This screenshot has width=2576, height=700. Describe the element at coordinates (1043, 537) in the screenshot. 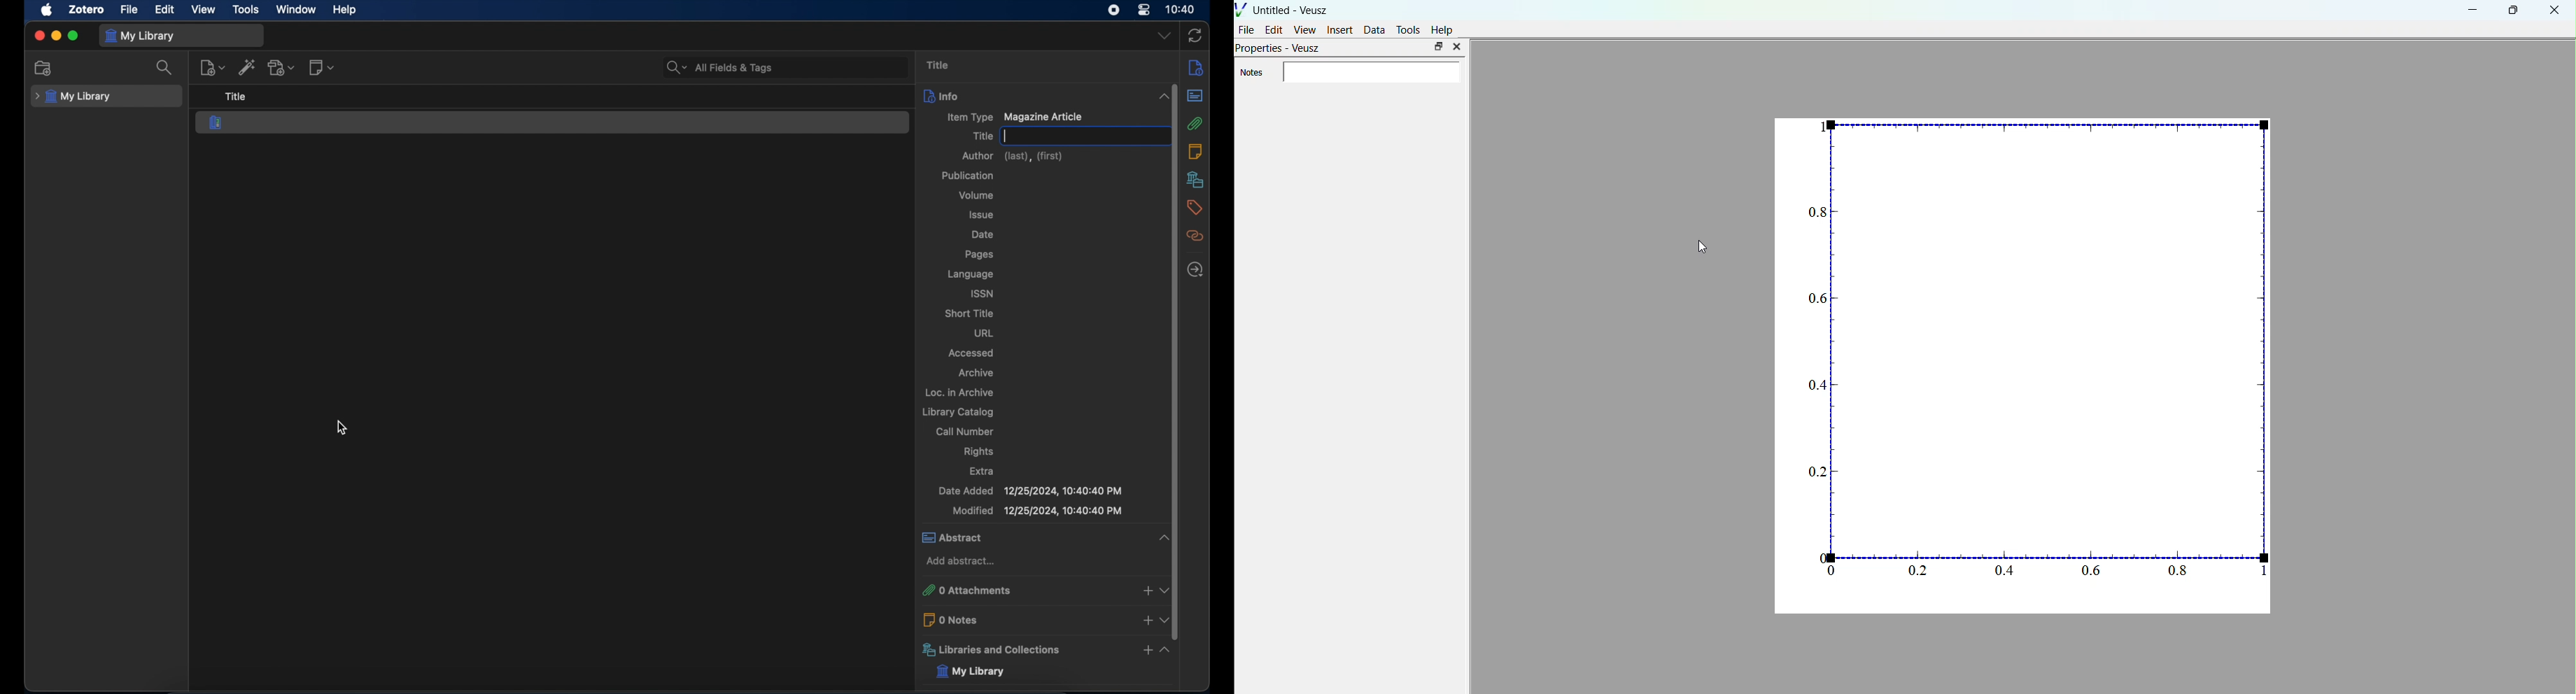

I see `abstract` at that location.